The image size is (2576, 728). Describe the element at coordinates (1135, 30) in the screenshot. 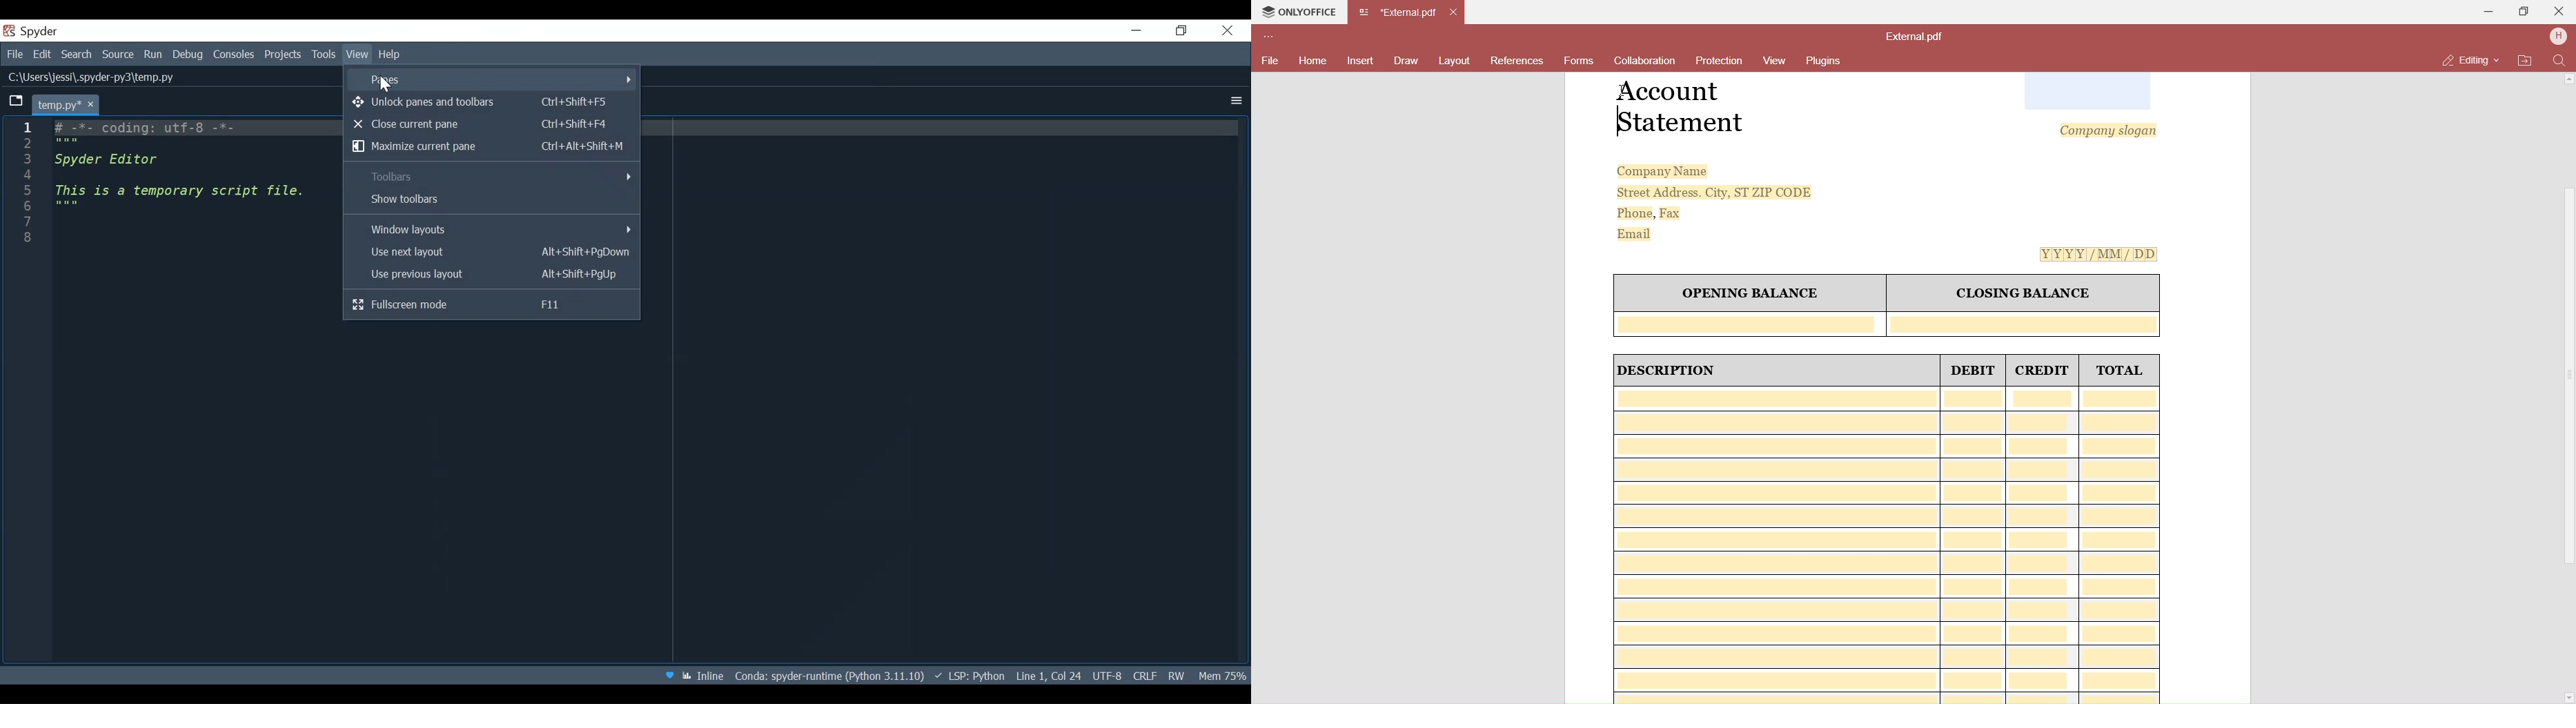

I see `minimize` at that location.